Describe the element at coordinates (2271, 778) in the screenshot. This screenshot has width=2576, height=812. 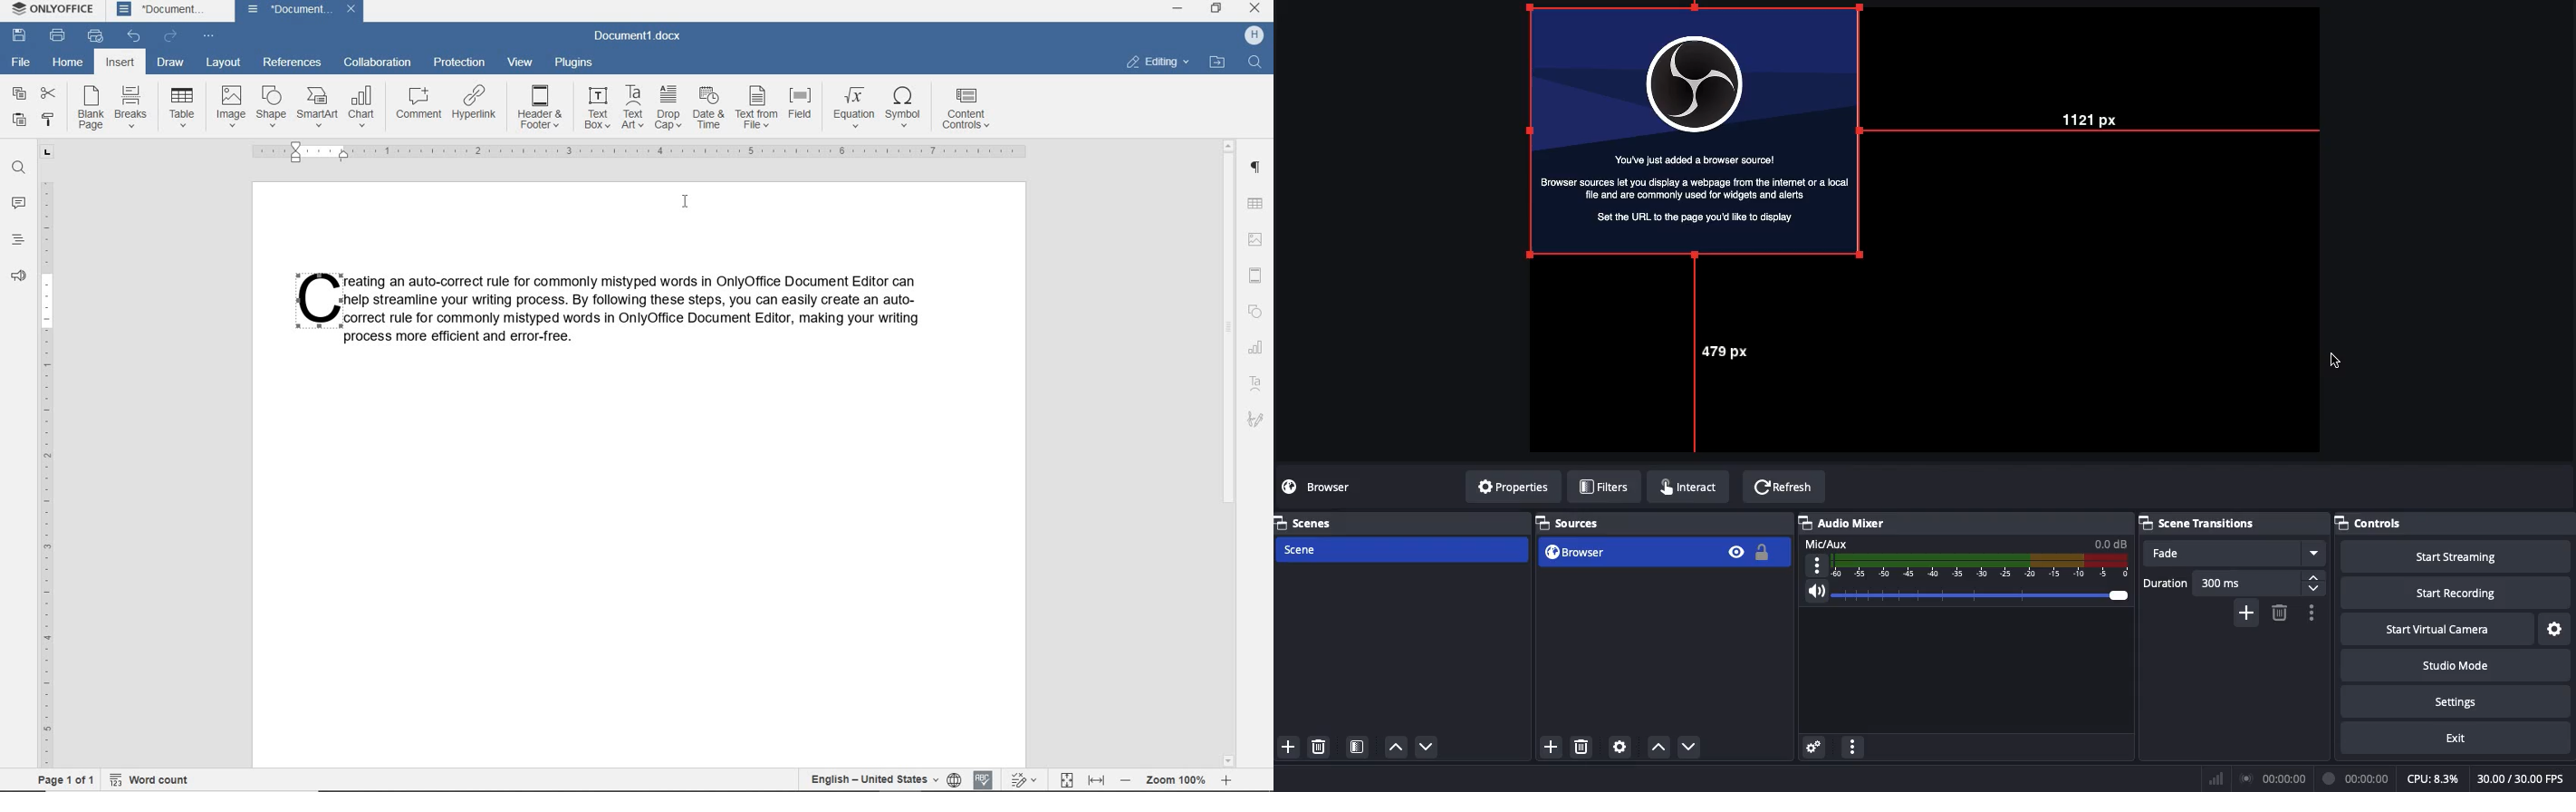
I see `Broadcast` at that location.